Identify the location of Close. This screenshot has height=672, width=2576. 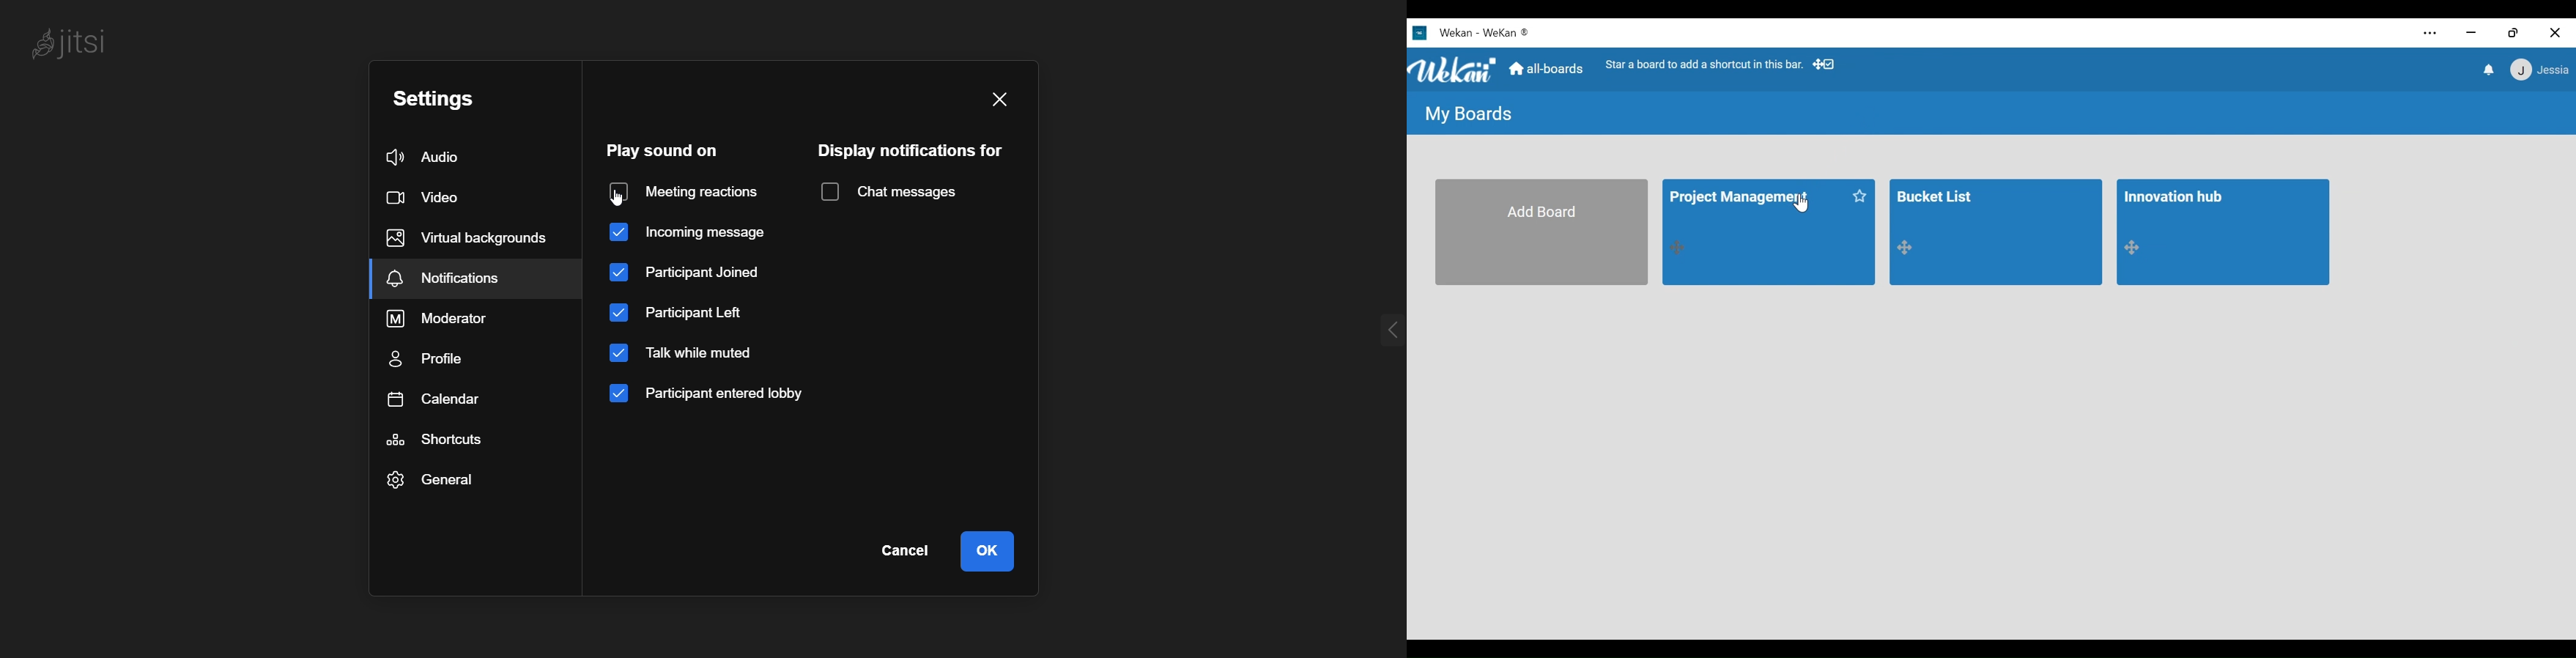
(2554, 33).